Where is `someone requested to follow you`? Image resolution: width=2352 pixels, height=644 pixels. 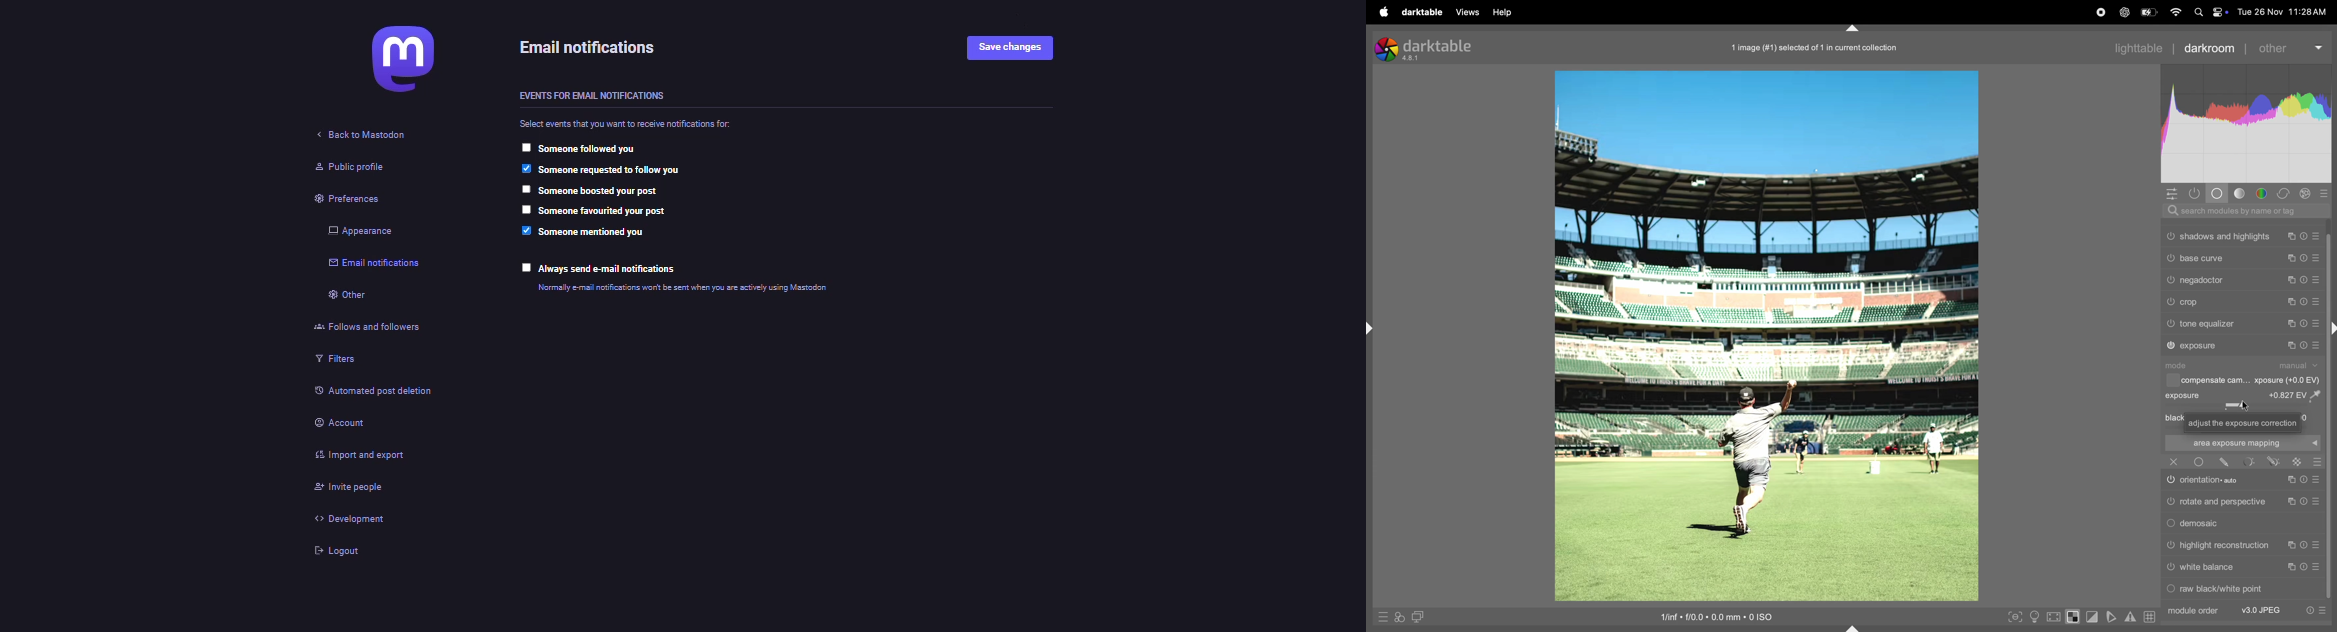 someone requested to follow you is located at coordinates (608, 170).